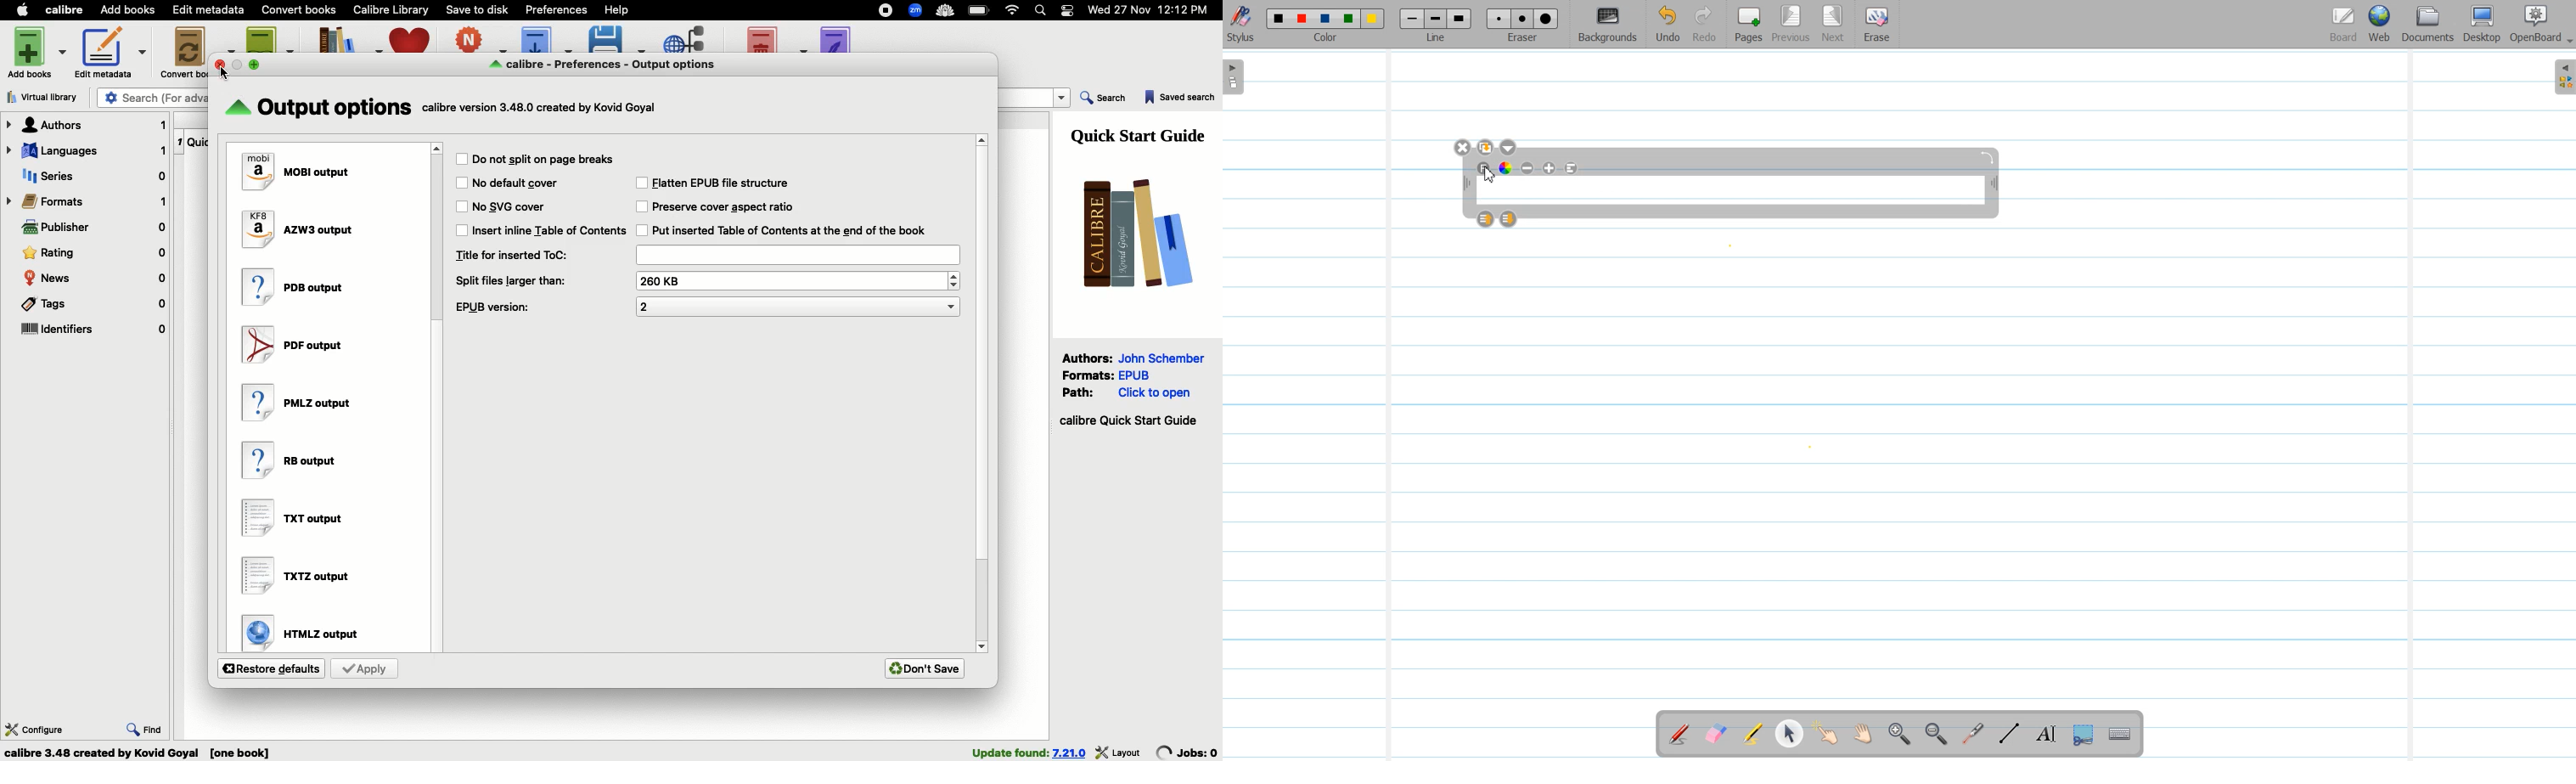 This screenshot has width=2576, height=784. Describe the element at coordinates (1506, 167) in the screenshot. I see `Text Color` at that location.